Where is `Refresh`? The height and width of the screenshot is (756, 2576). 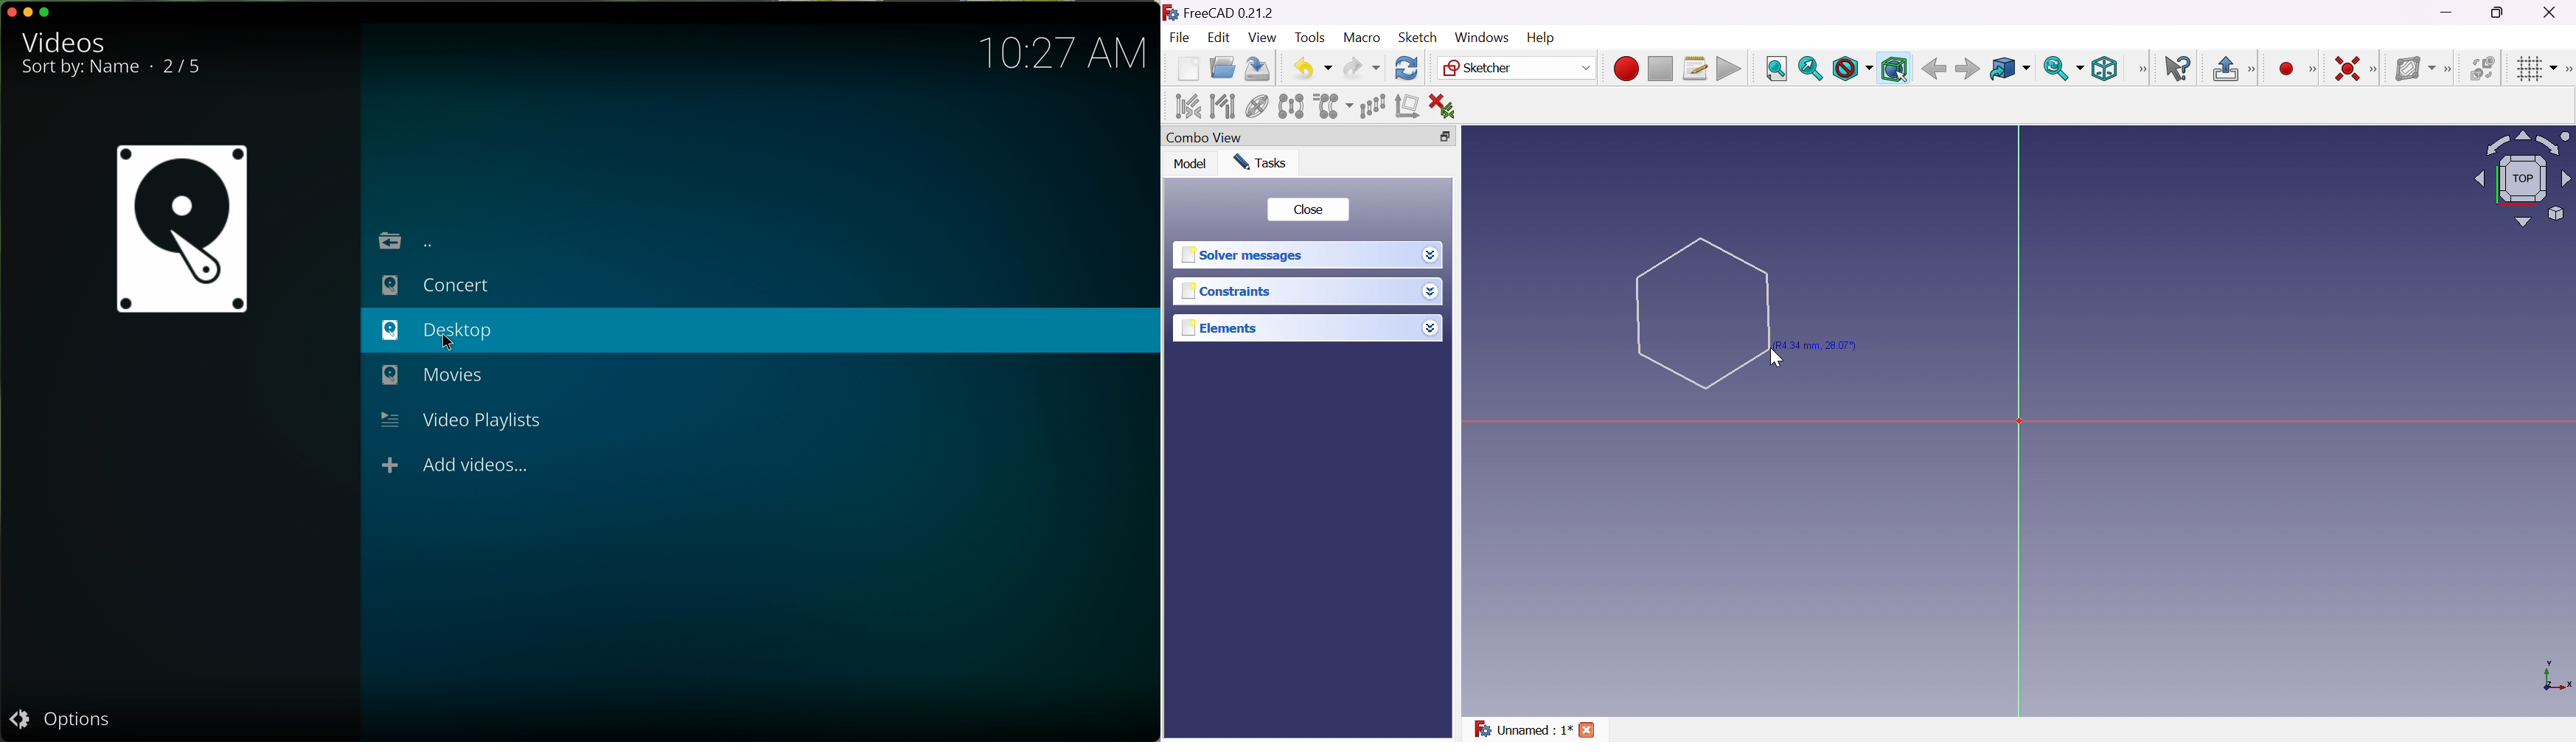 Refresh is located at coordinates (1408, 69).